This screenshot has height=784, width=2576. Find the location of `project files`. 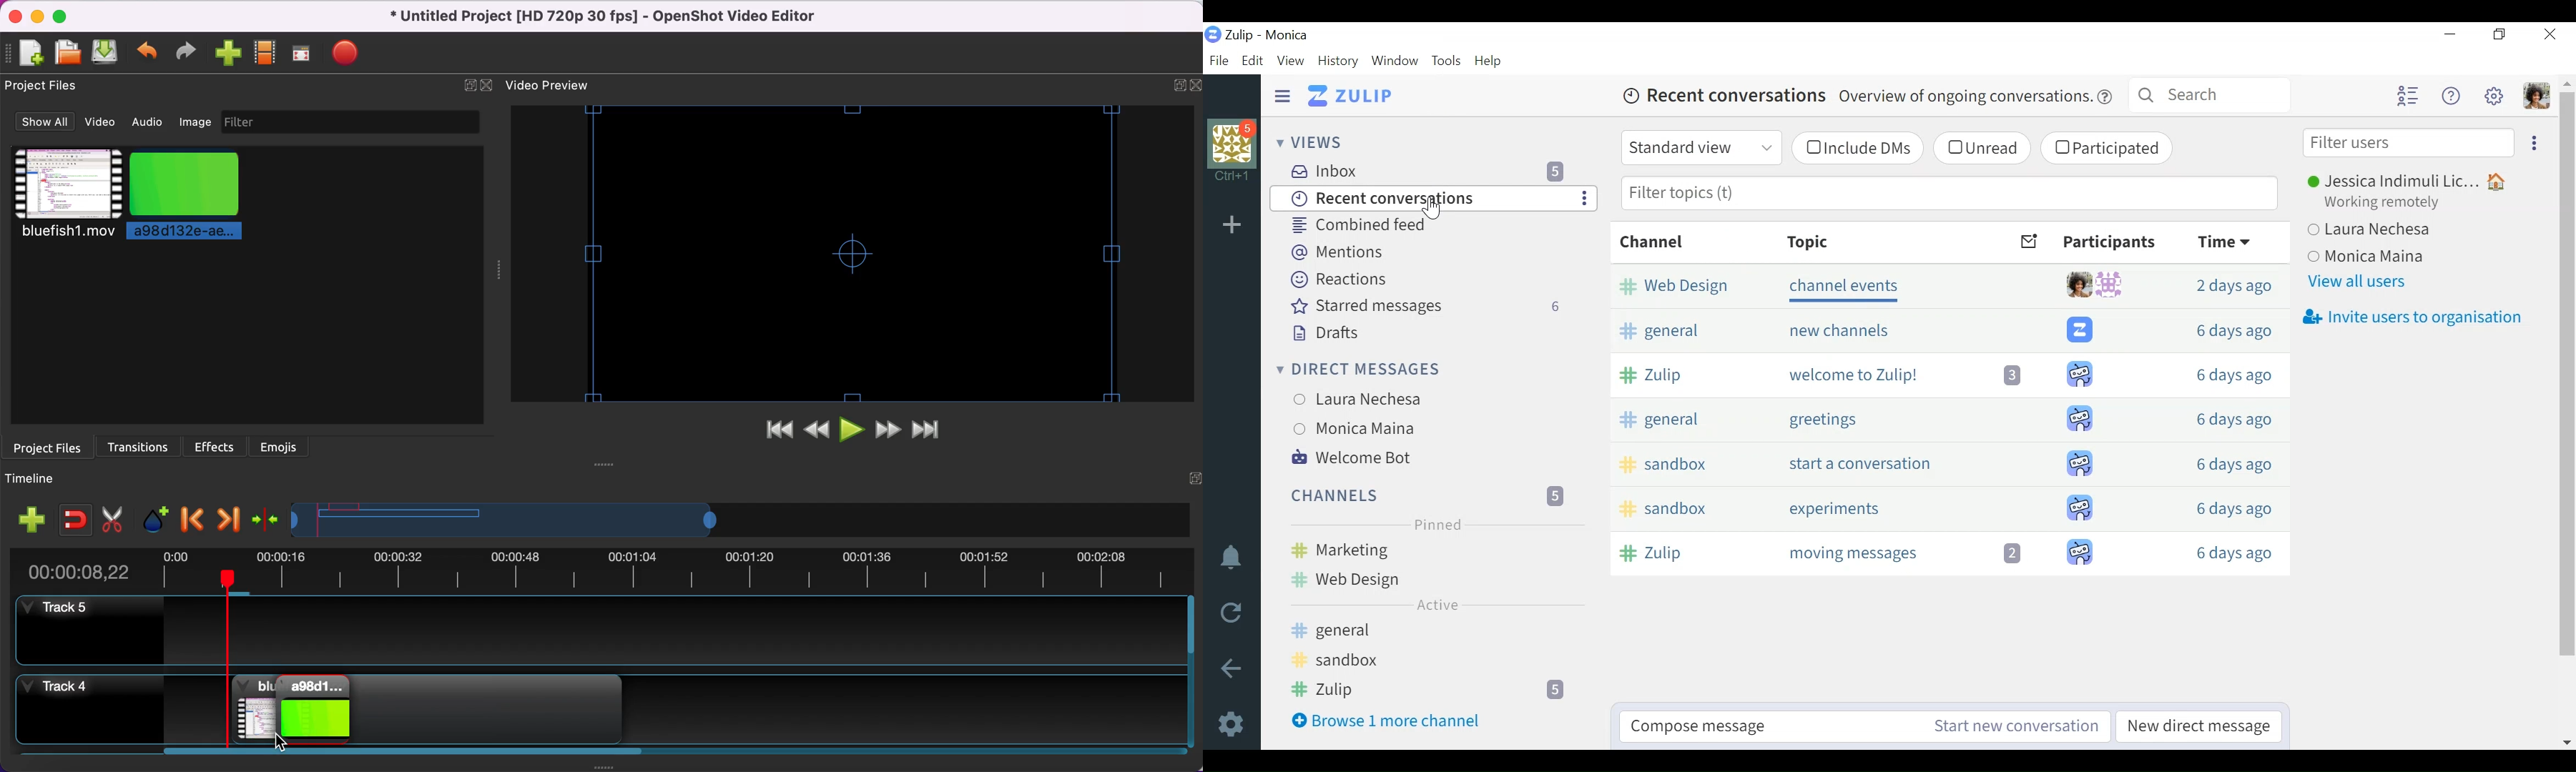

project files is located at coordinates (49, 87).